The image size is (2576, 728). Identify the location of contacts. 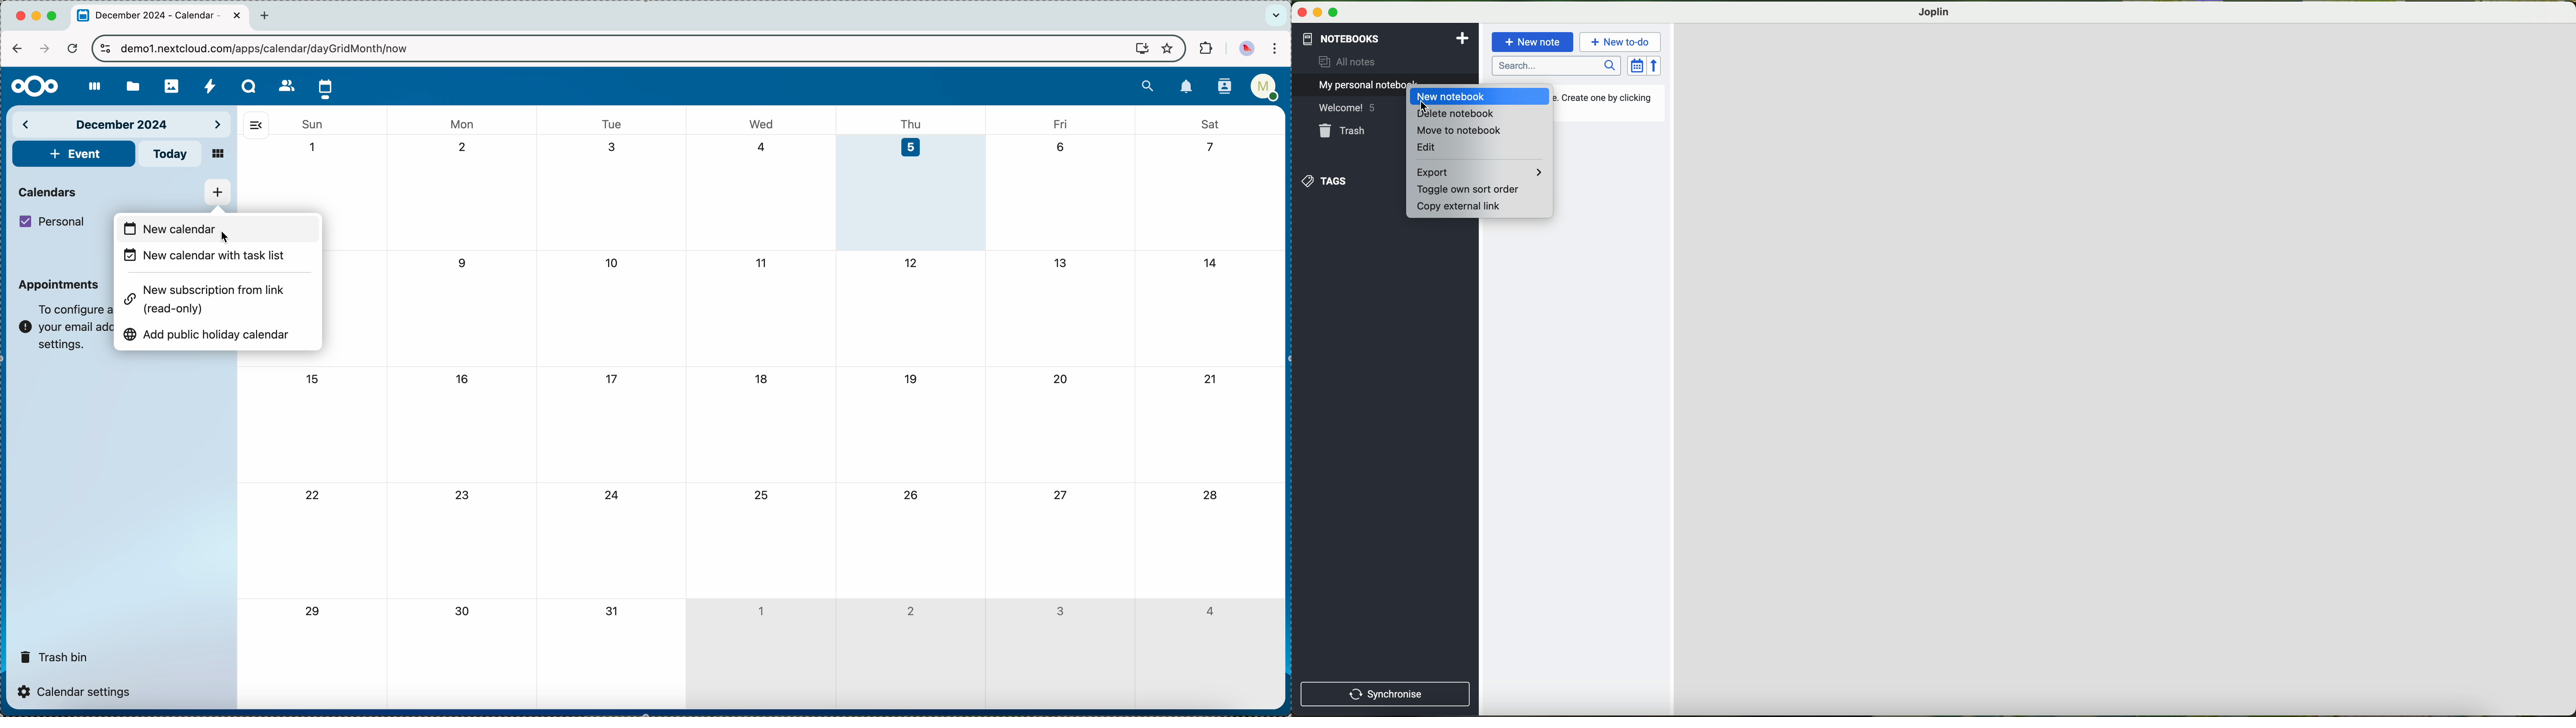
(1221, 88).